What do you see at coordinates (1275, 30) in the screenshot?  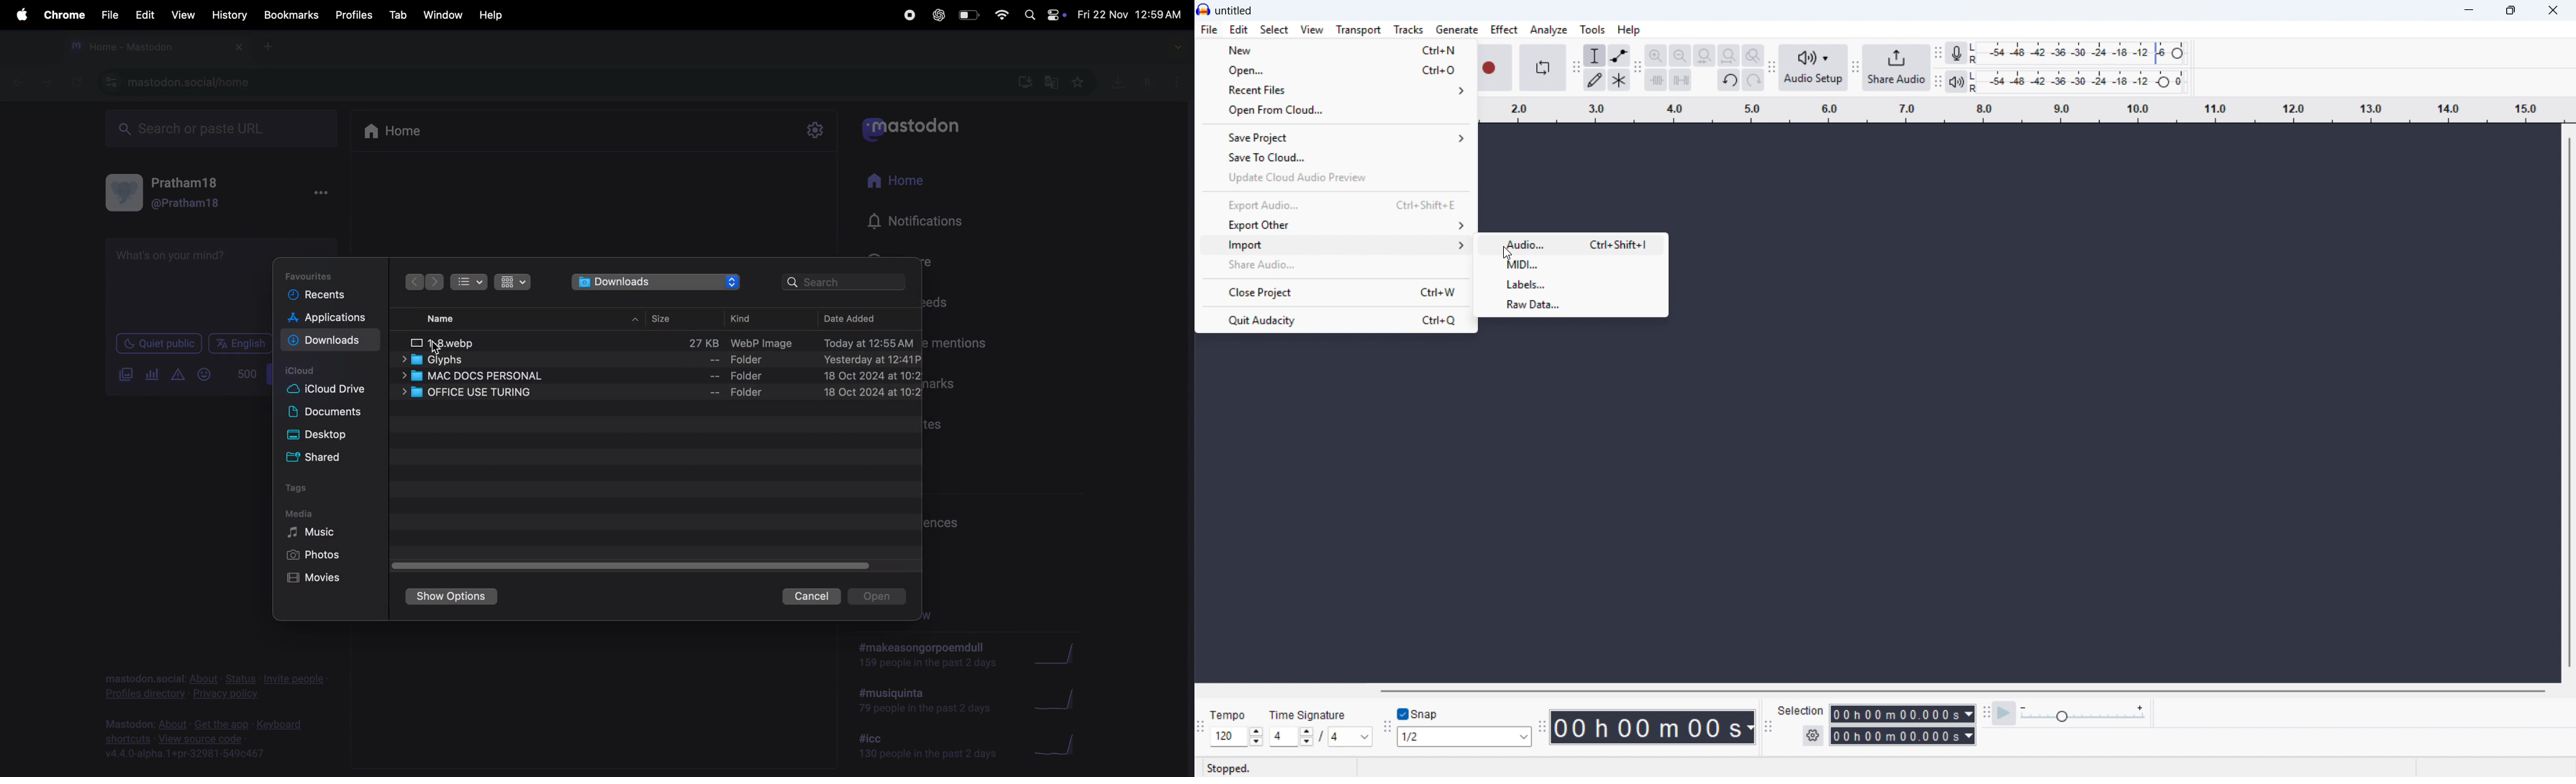 I see `select ` at bounding box center [1275, 30].